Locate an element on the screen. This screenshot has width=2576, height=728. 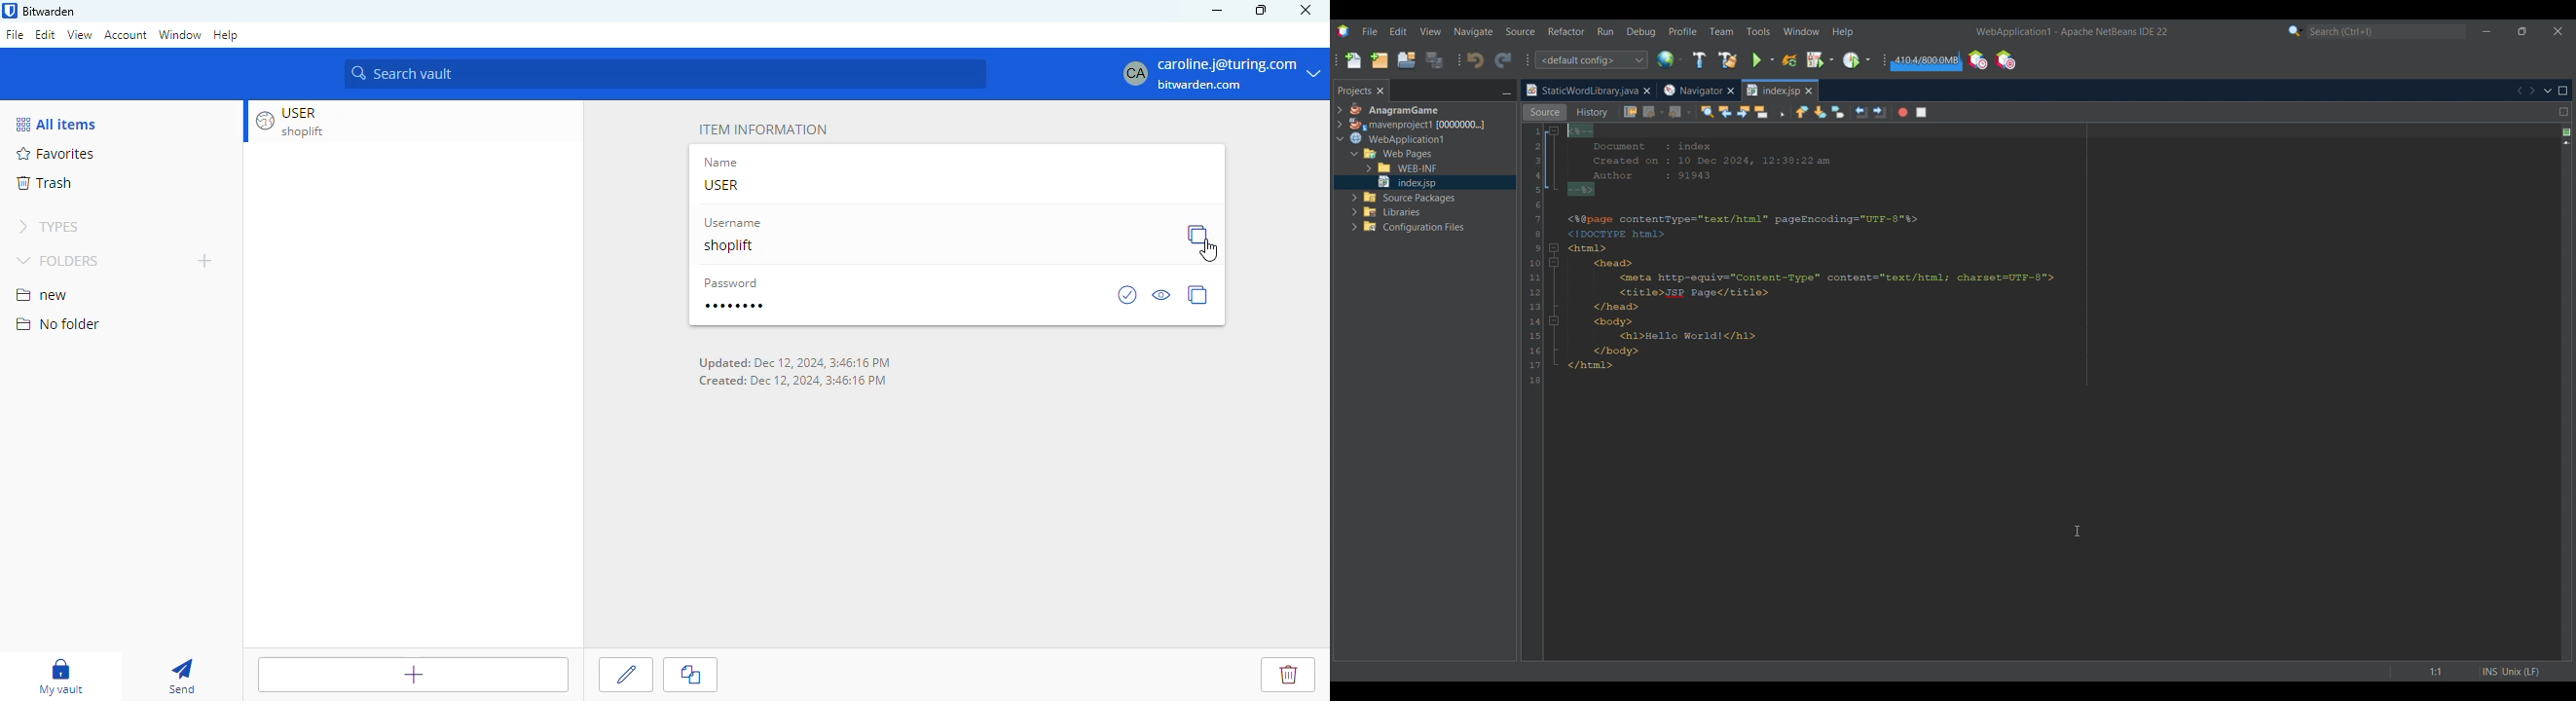
Back is located at coordinates (1654, 112).